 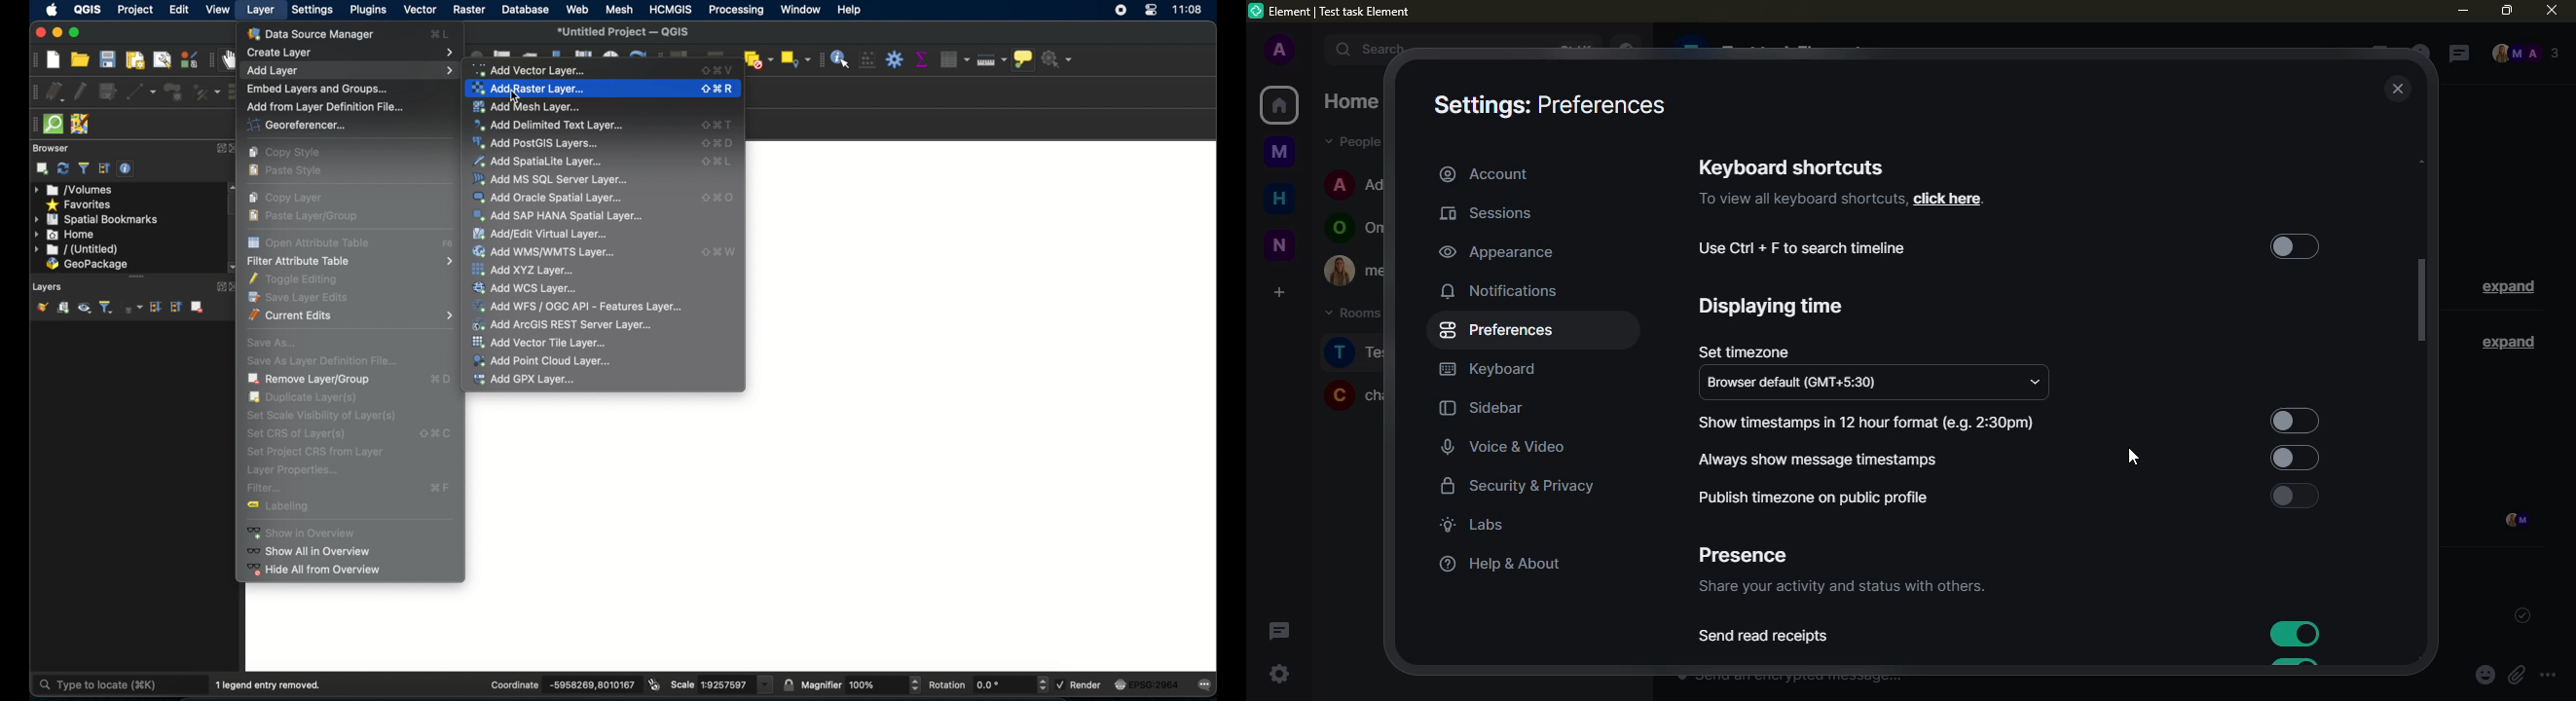 What do you see at coordinates (178, 306) in the screenshot?
I see `collapse all` at bounding box center [178, 306].